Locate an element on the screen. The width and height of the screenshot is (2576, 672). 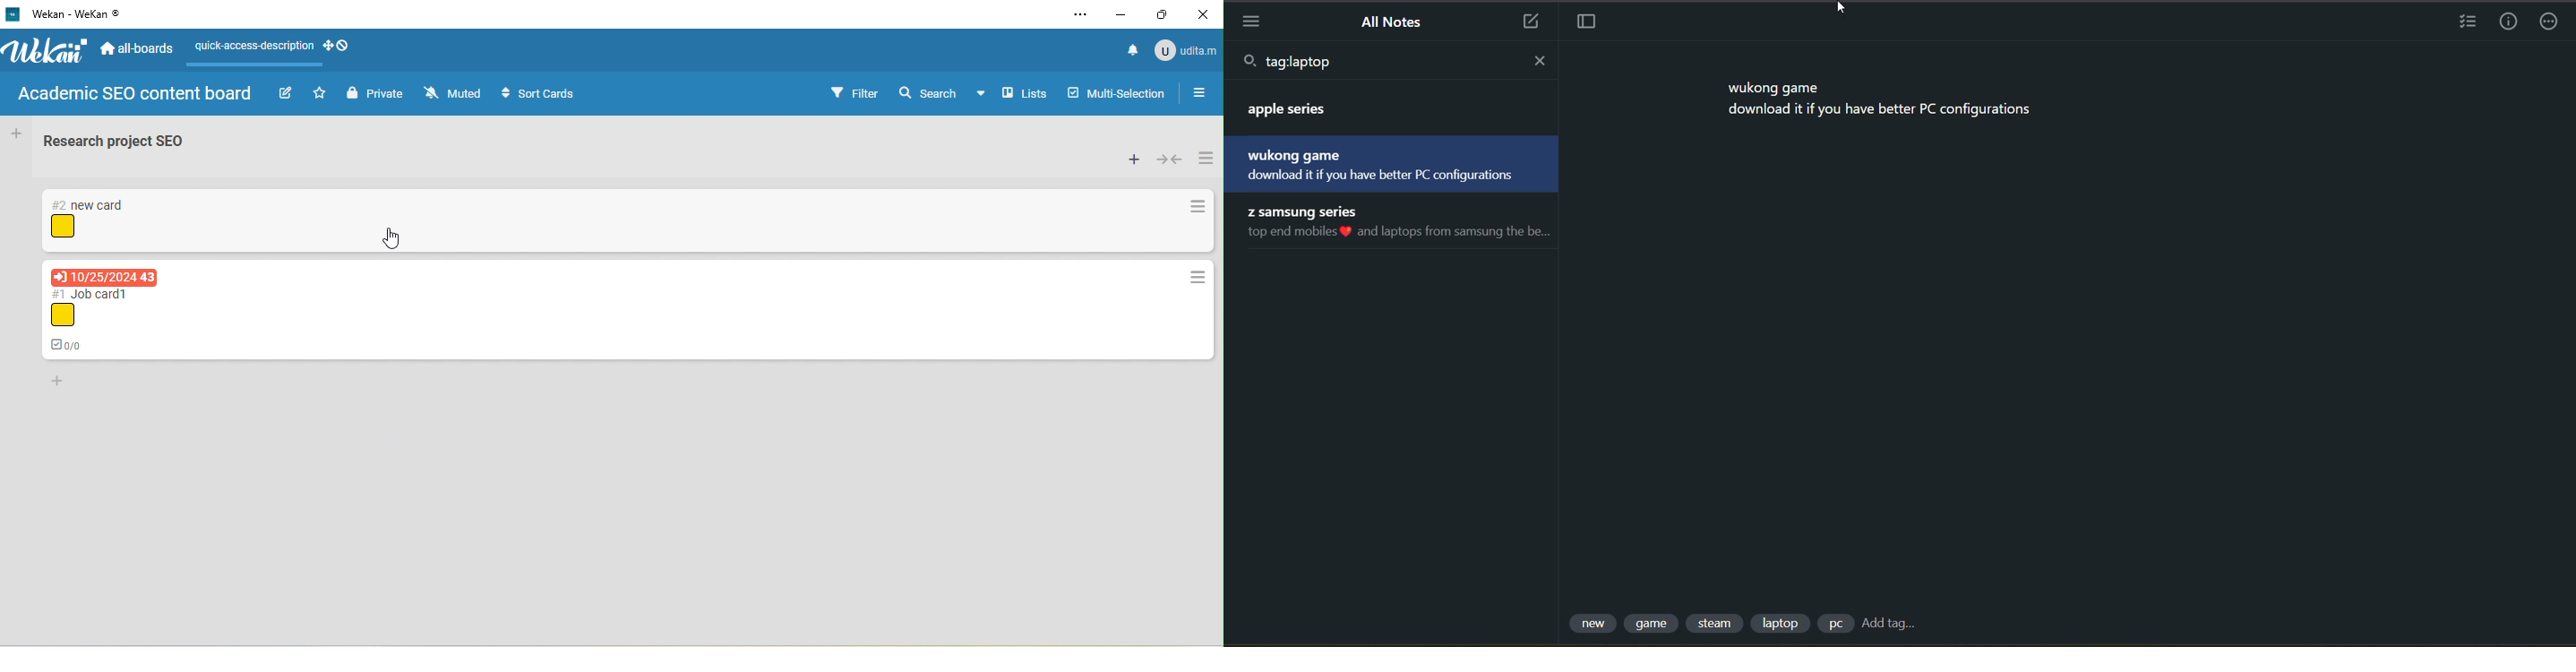
icon is located at coordinates (62, 315).